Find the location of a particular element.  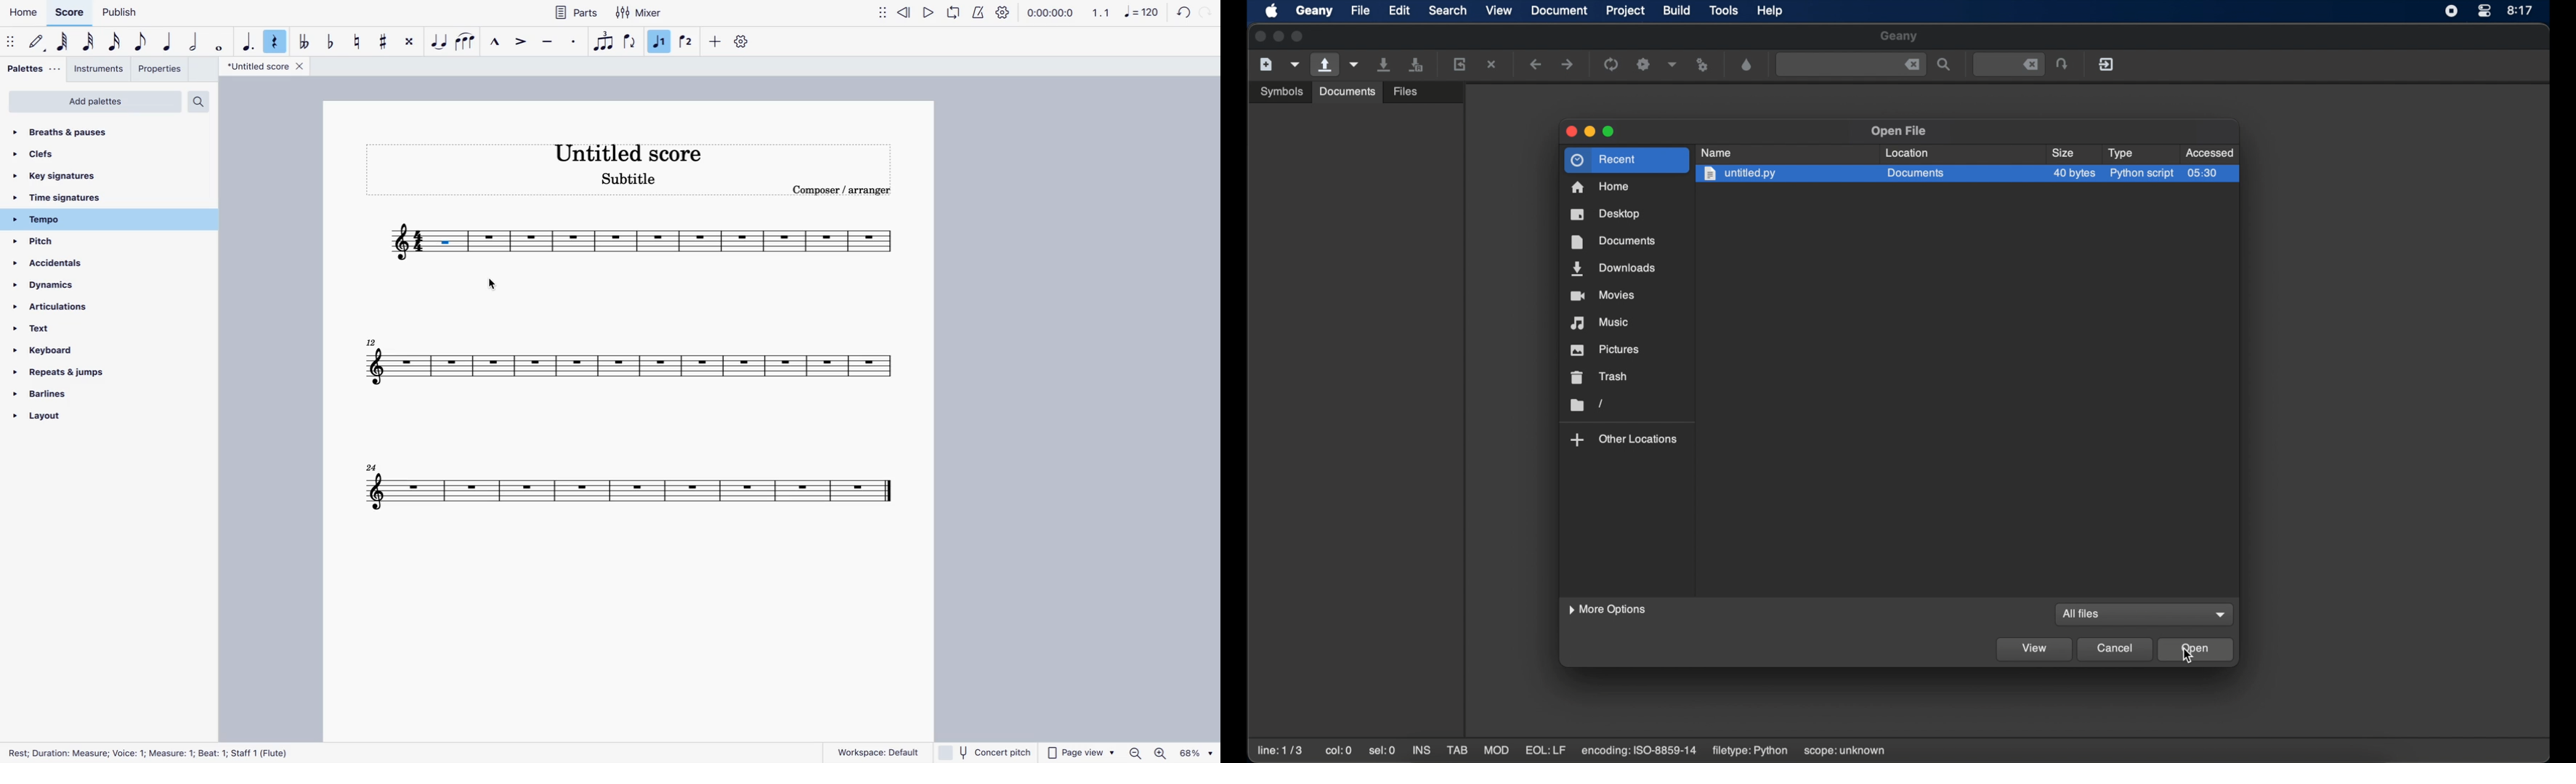

open file is located at coordinates (1899, 131).